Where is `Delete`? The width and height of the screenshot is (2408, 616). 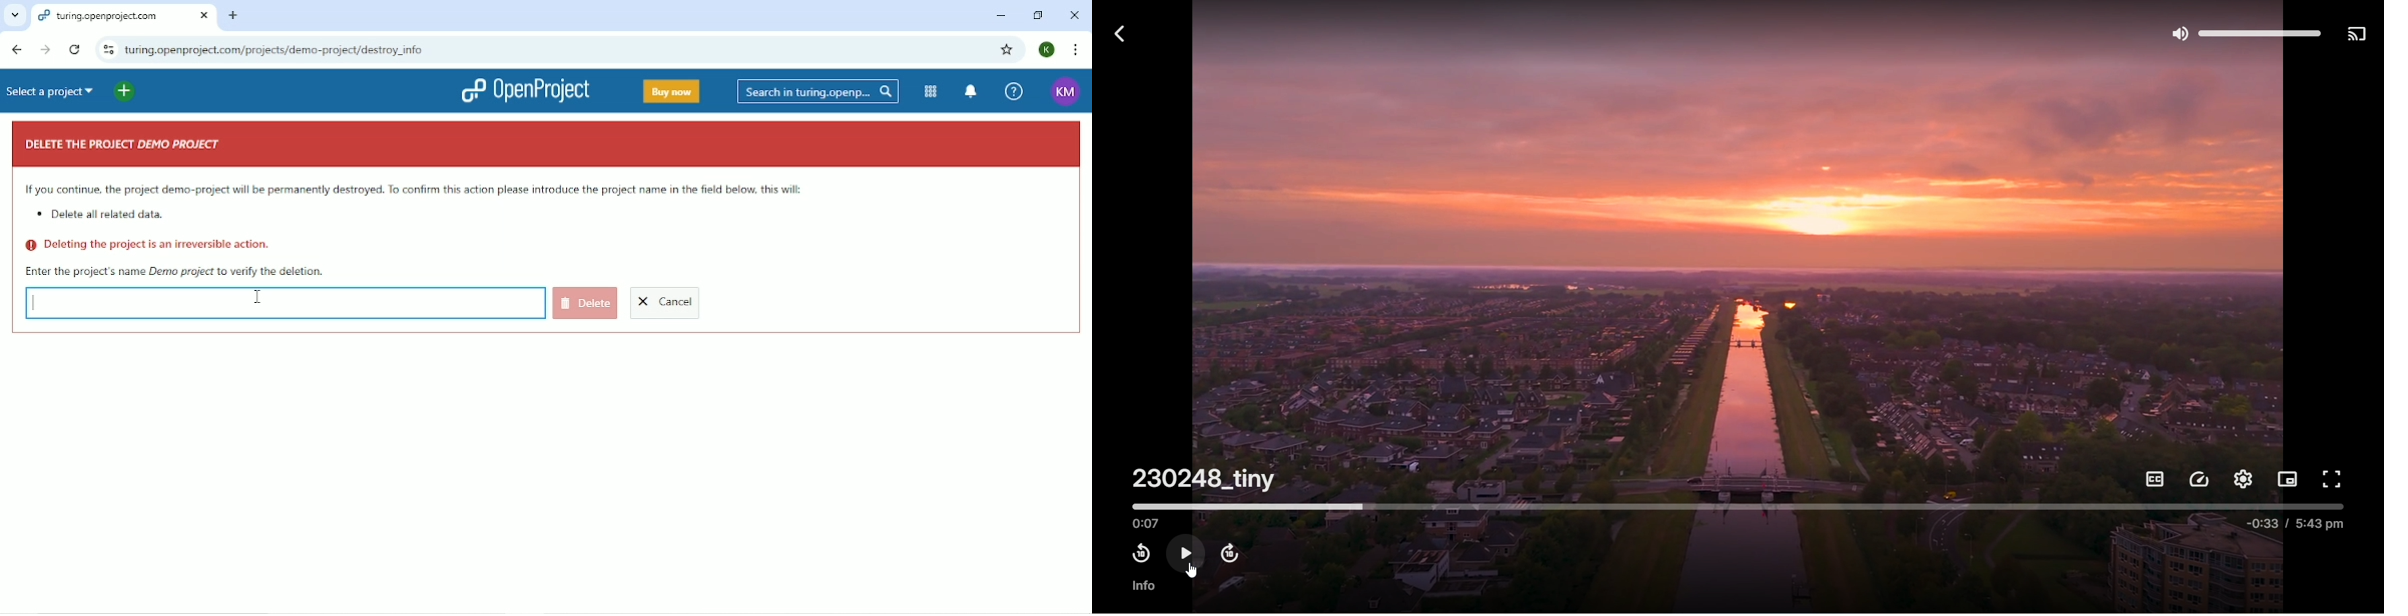
Delete is located at coordinates (585, 302).